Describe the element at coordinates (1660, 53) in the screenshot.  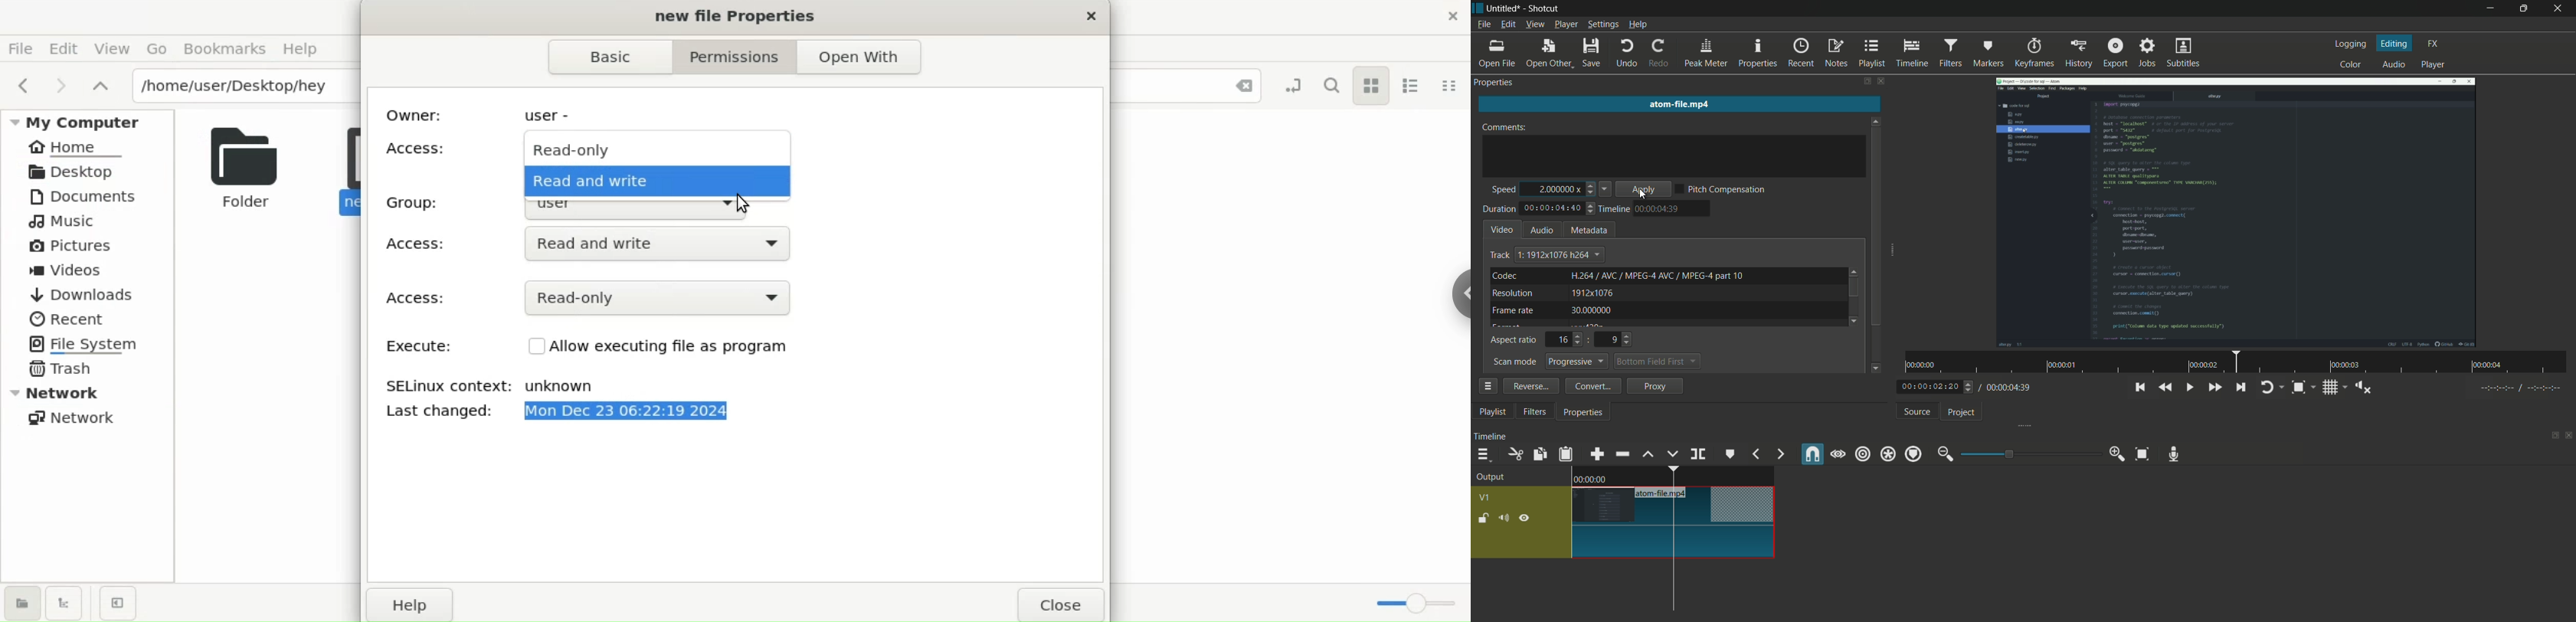
I see `redo` at that location.